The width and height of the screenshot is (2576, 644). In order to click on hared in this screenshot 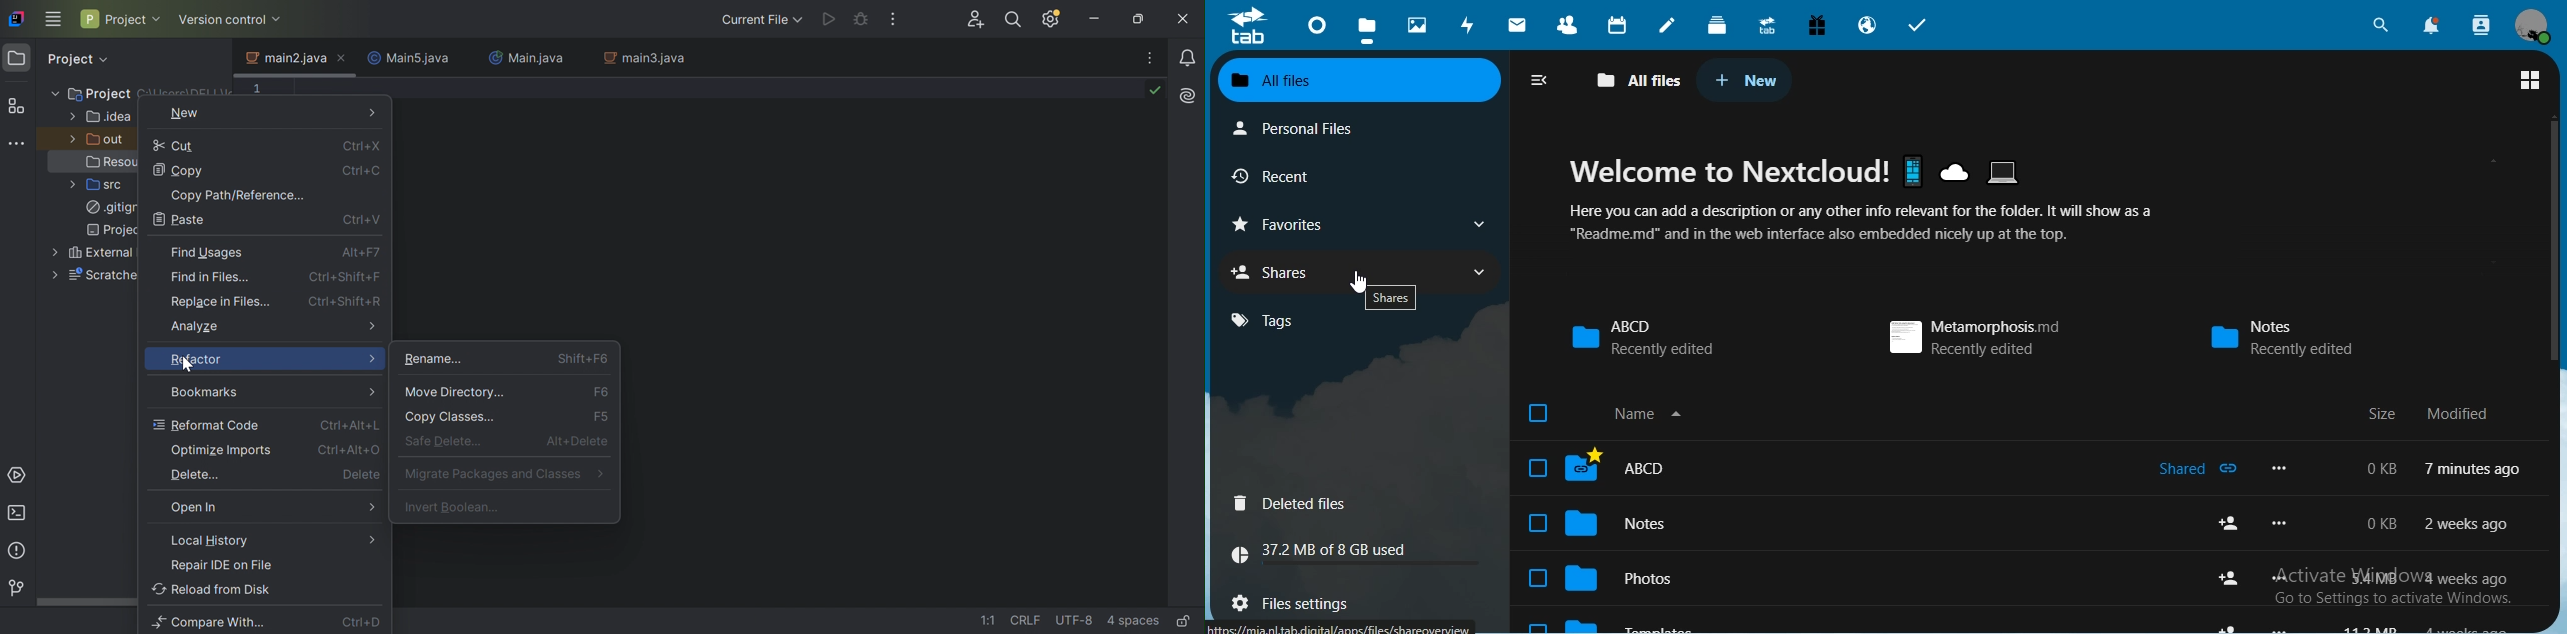, I will do `click(2203, 468)`.